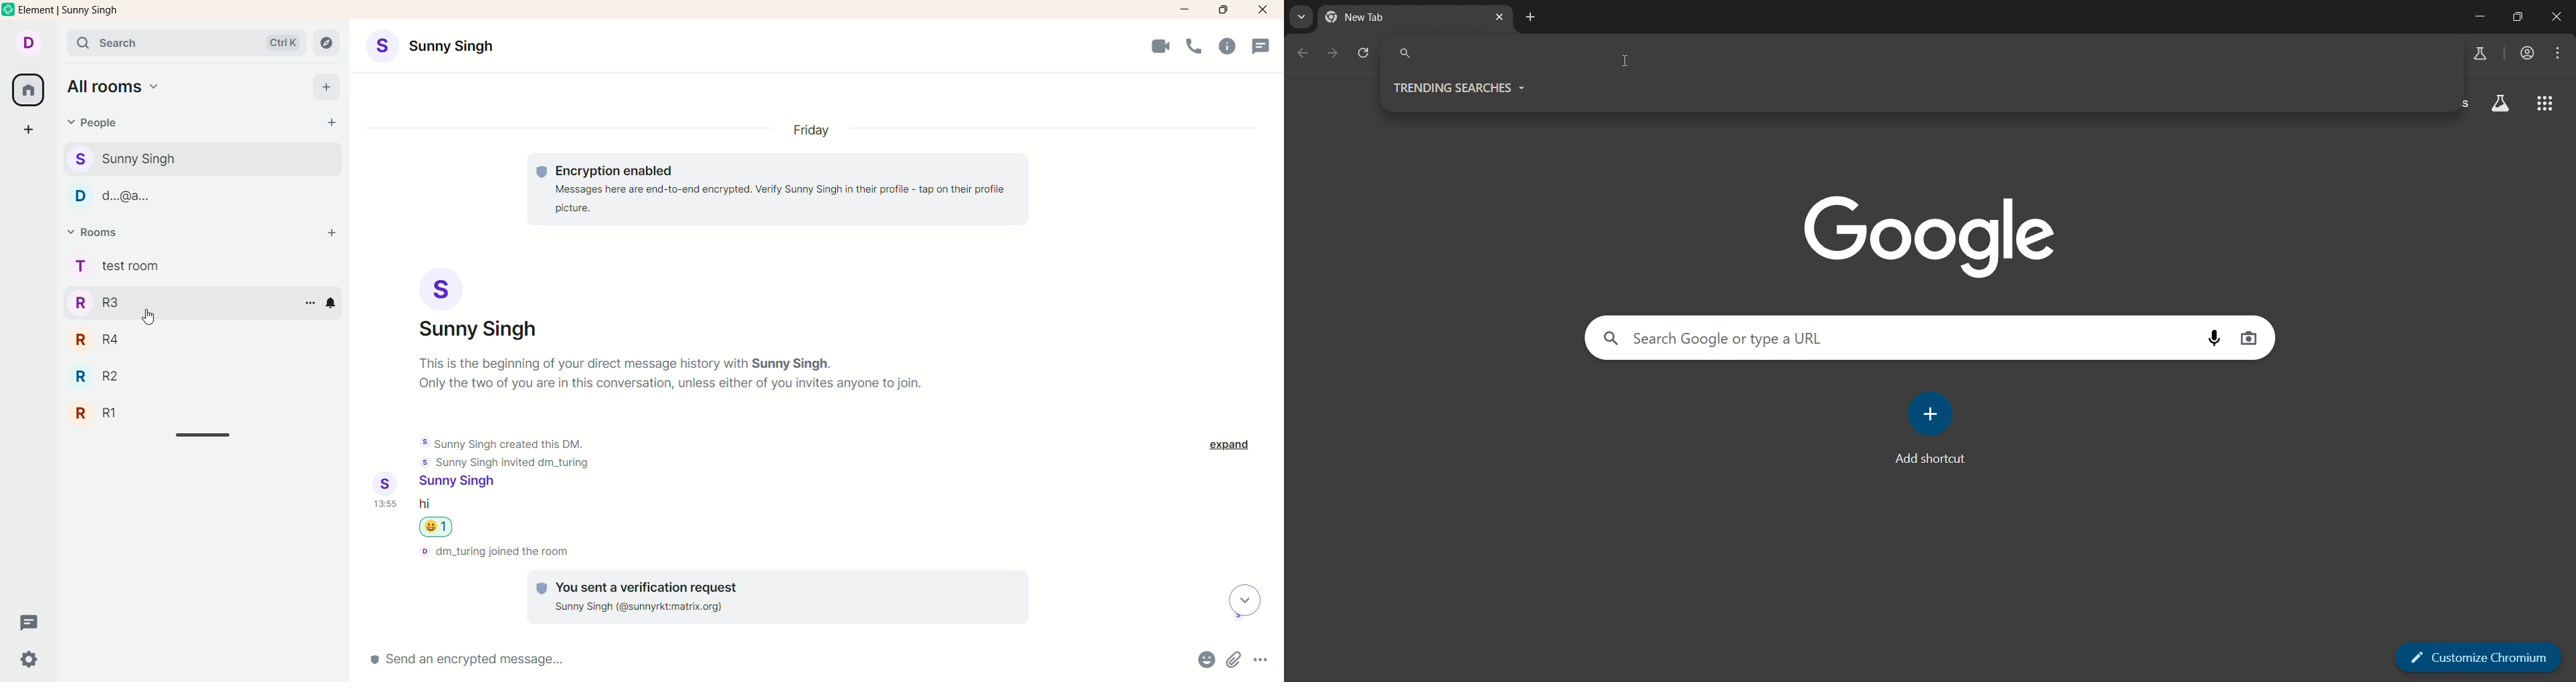 Image resolution: width=2576 pixels, height=700 pixels. Describe the element at coordinates (30, 132) in the screenshot. I see `create a space` at that location.